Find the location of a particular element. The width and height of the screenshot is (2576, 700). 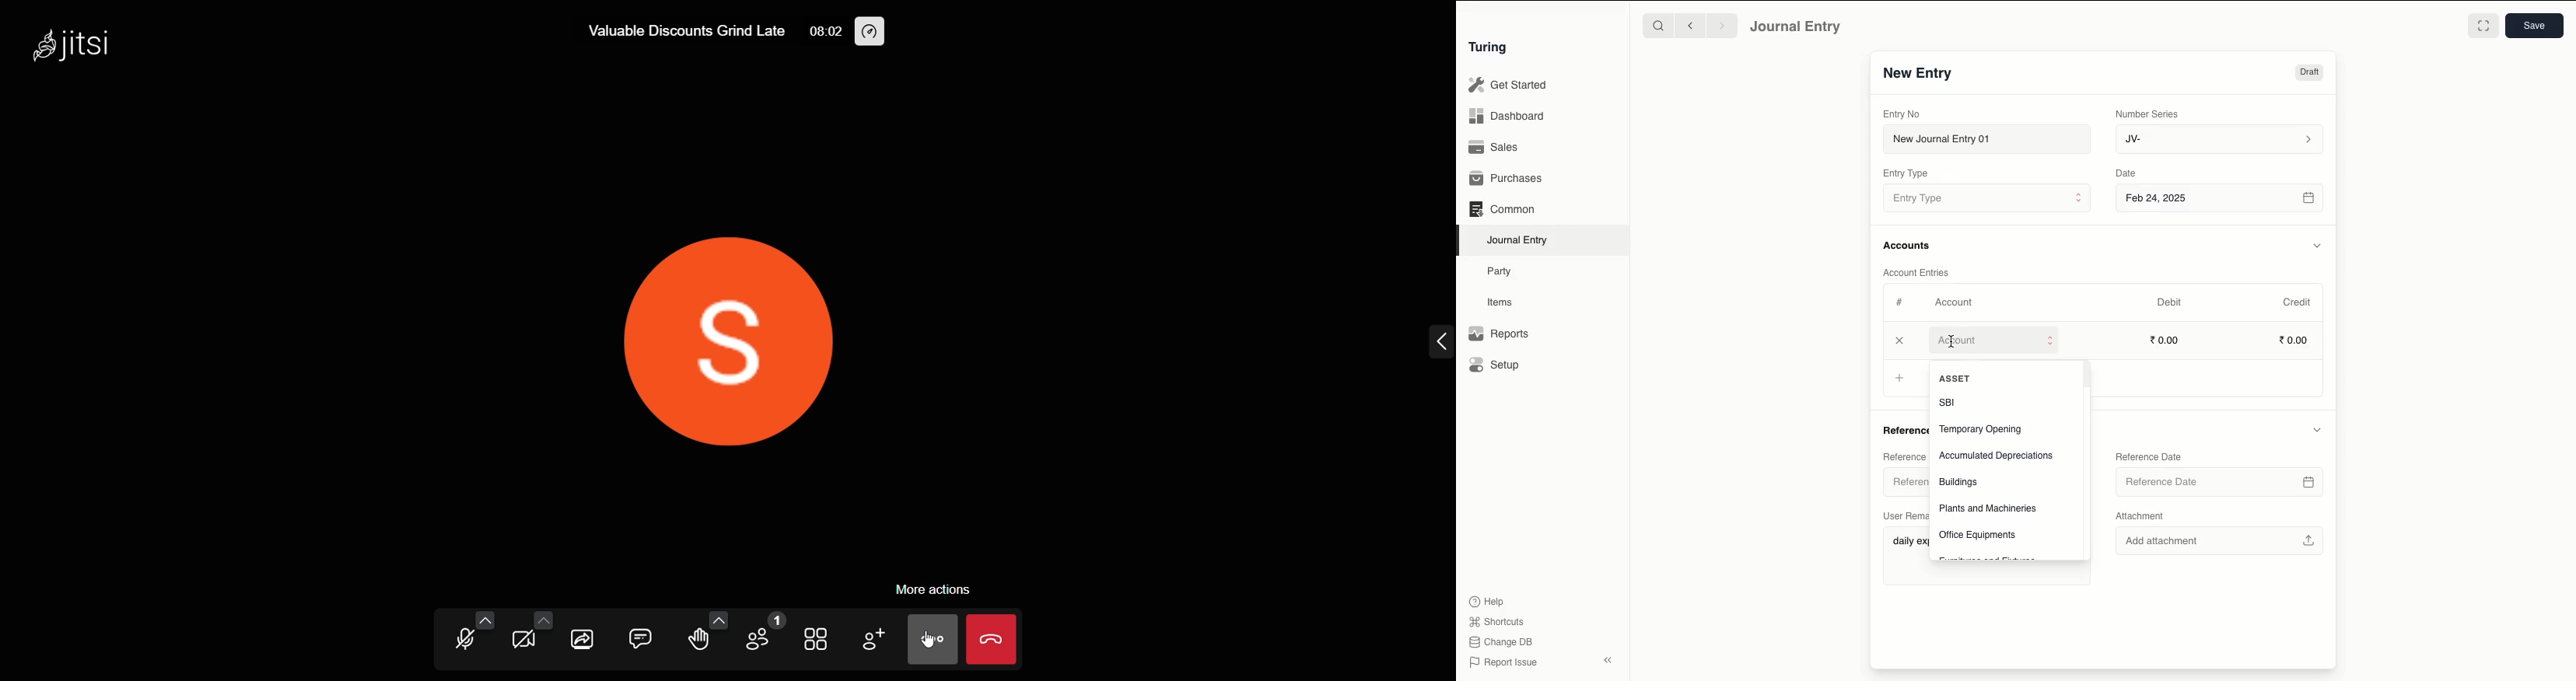

Items is located at coordinates (1500, 302).